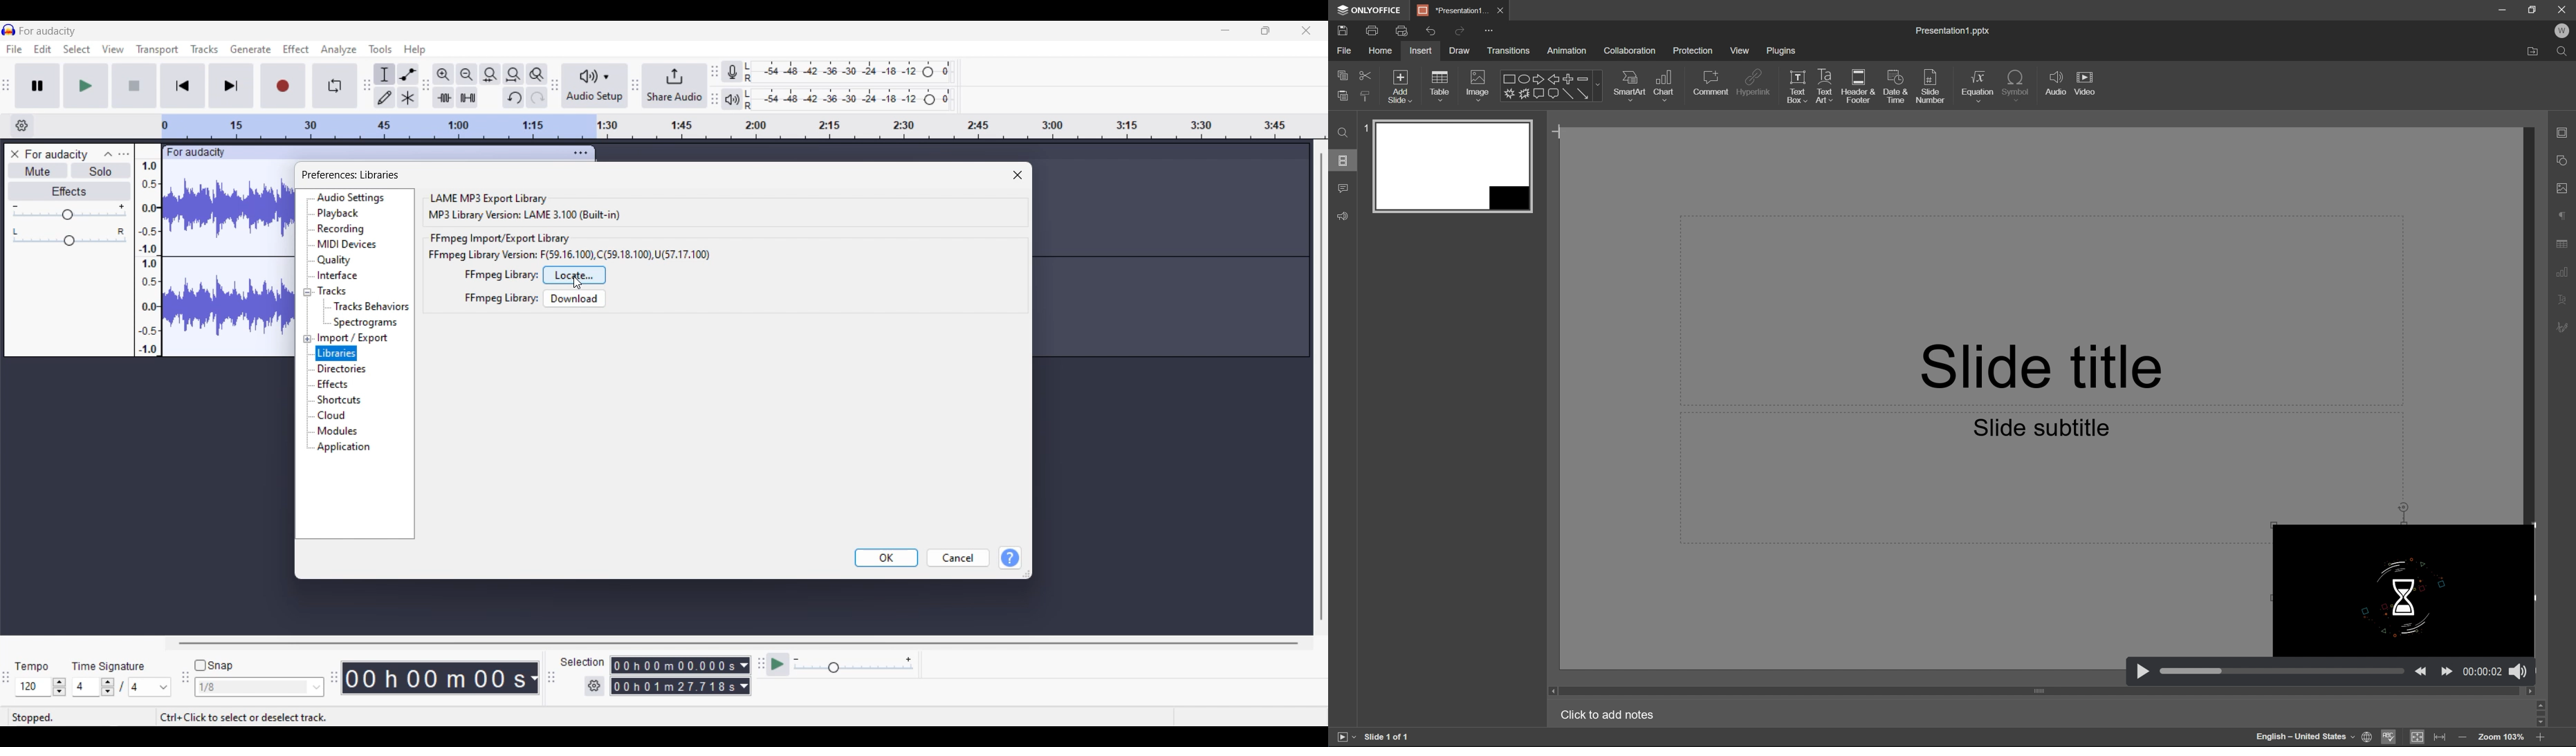 The image size is (2576, 756). Describe the element at coordinates (1952, 31) in the screenshot. I see `presentation1.pptx` at that location.